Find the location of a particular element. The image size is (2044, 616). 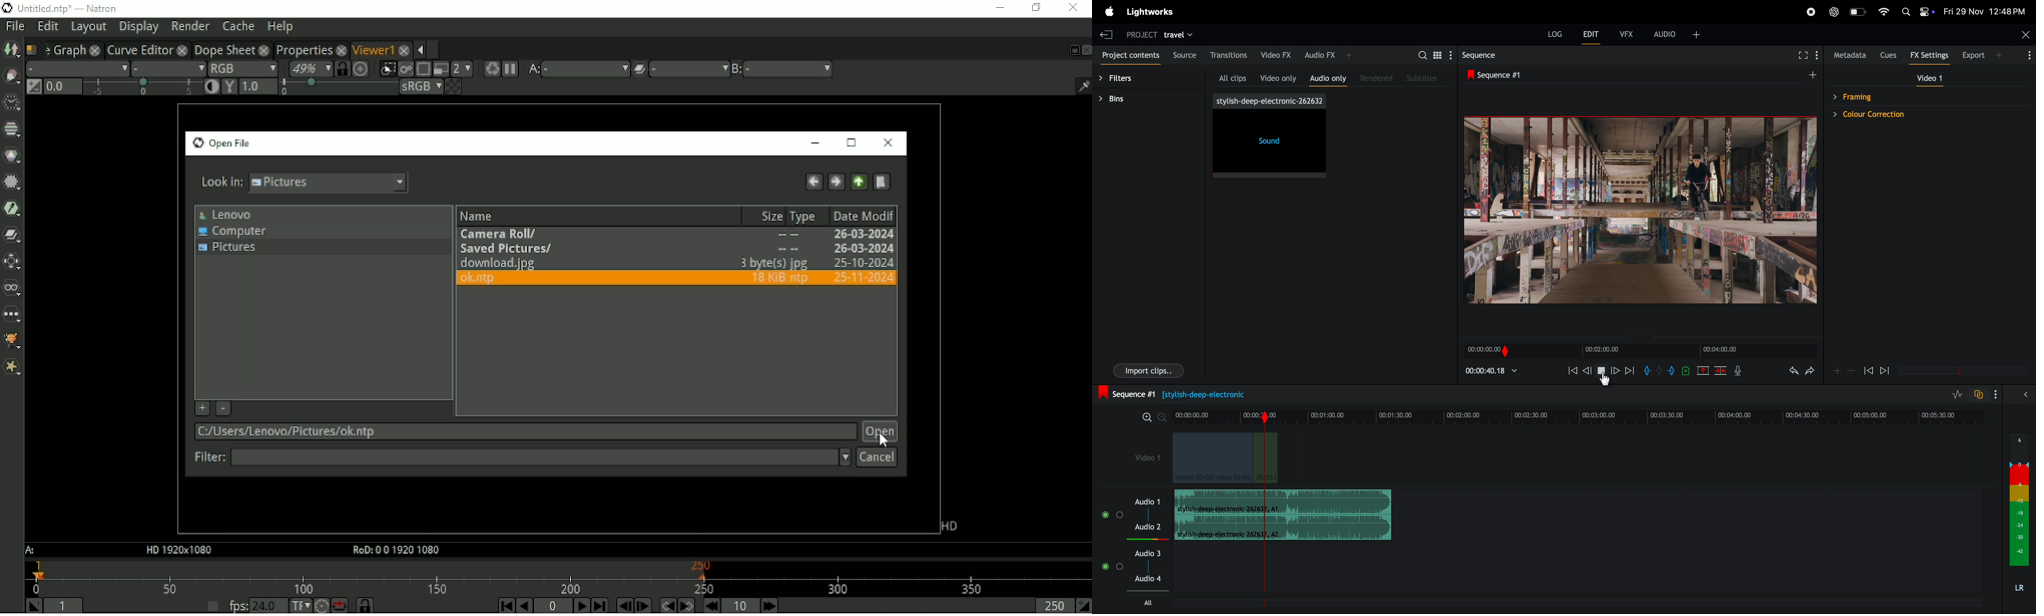

Create a new directory here is located at coordinates (882, 182).